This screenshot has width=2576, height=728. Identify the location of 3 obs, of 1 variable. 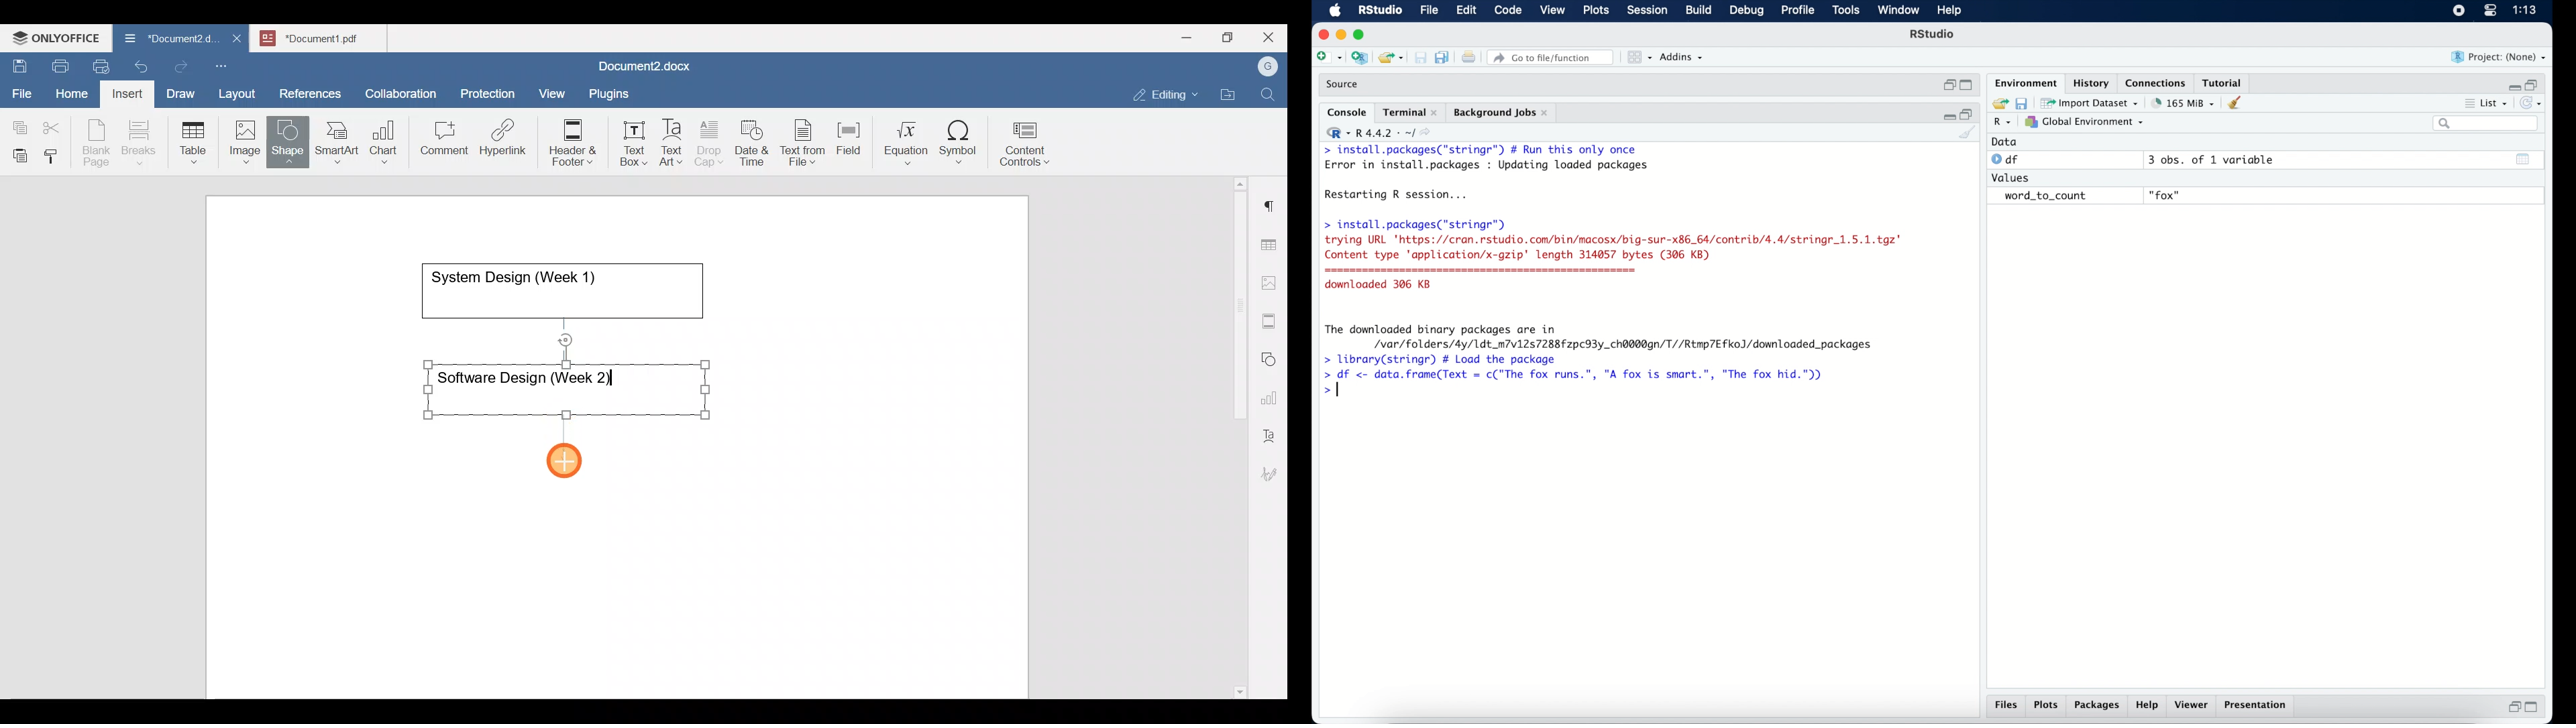
(2217, 160).